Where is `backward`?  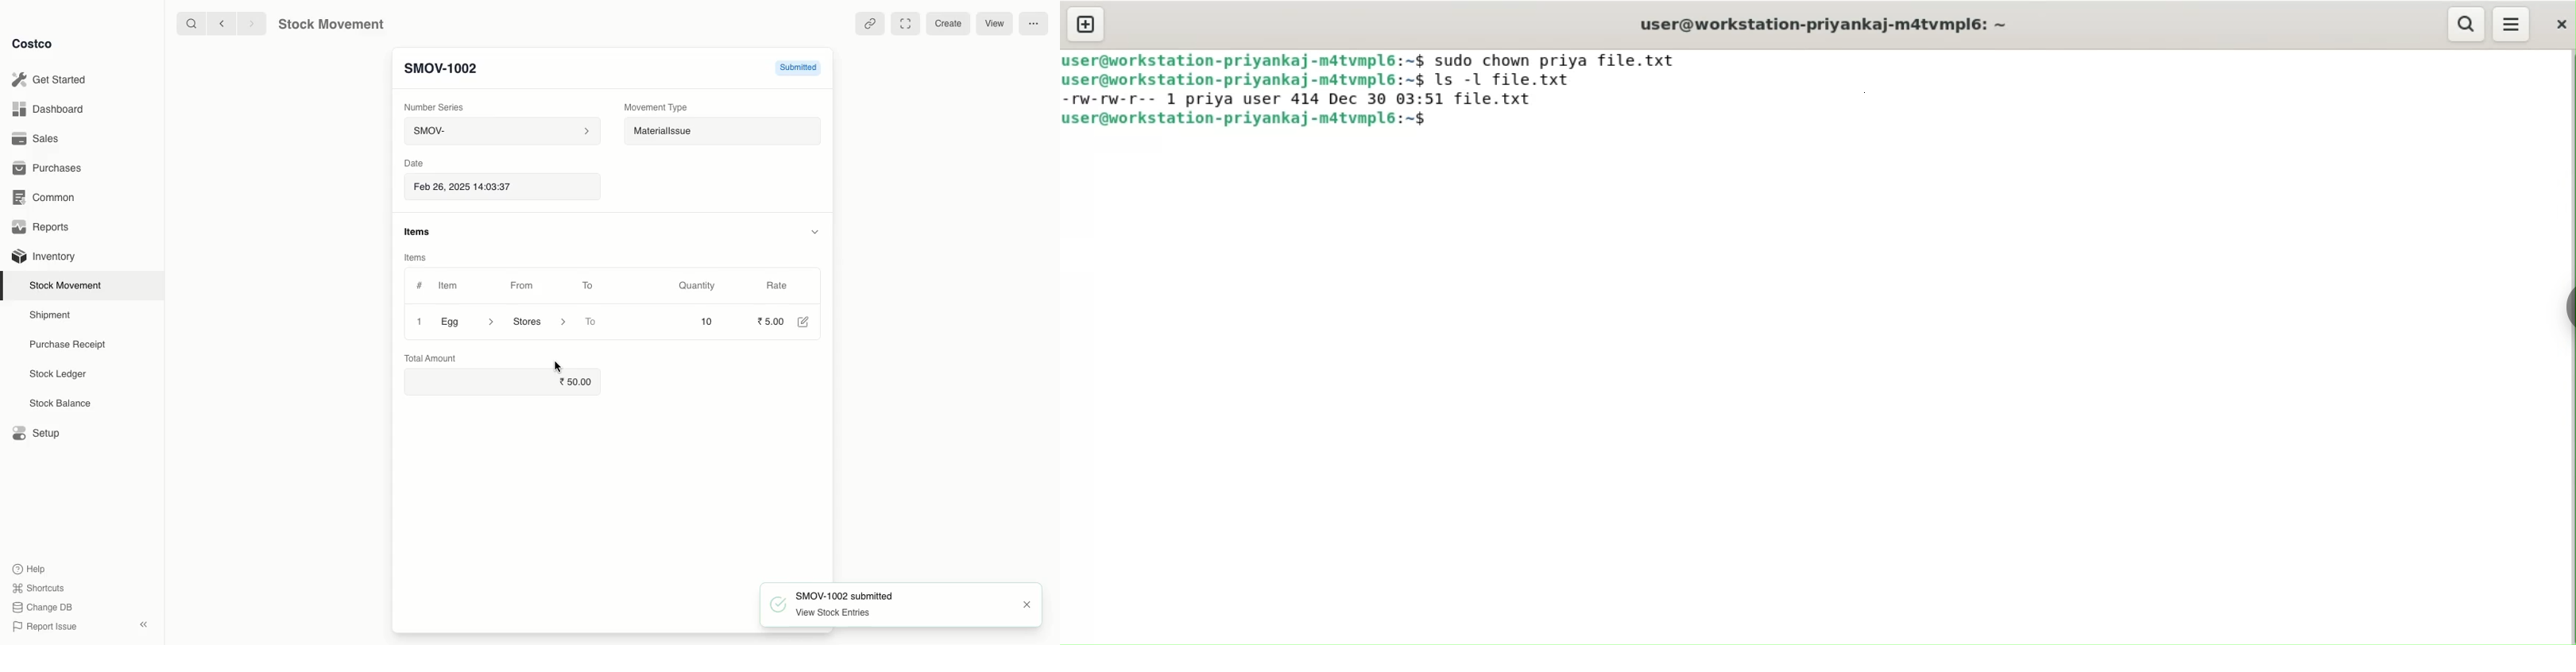 backward is located at coordinates (224, 24).